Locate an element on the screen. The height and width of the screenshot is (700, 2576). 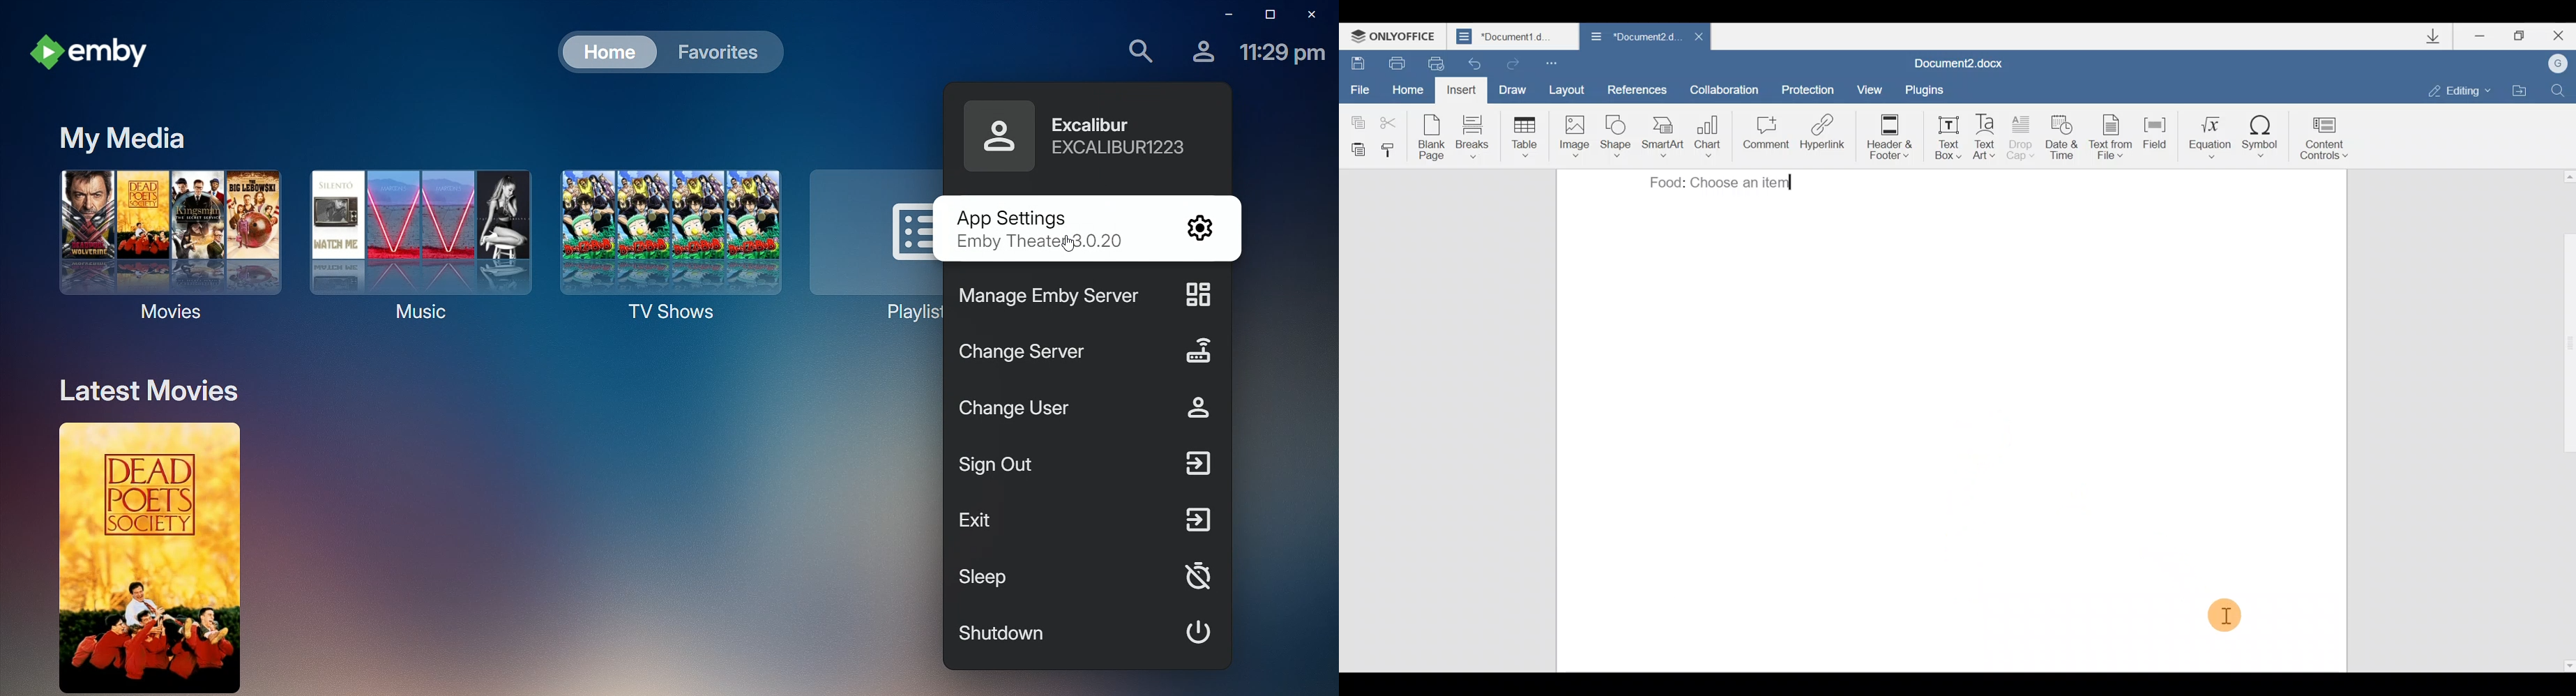
Playlists is located at coordinates (862, 242).